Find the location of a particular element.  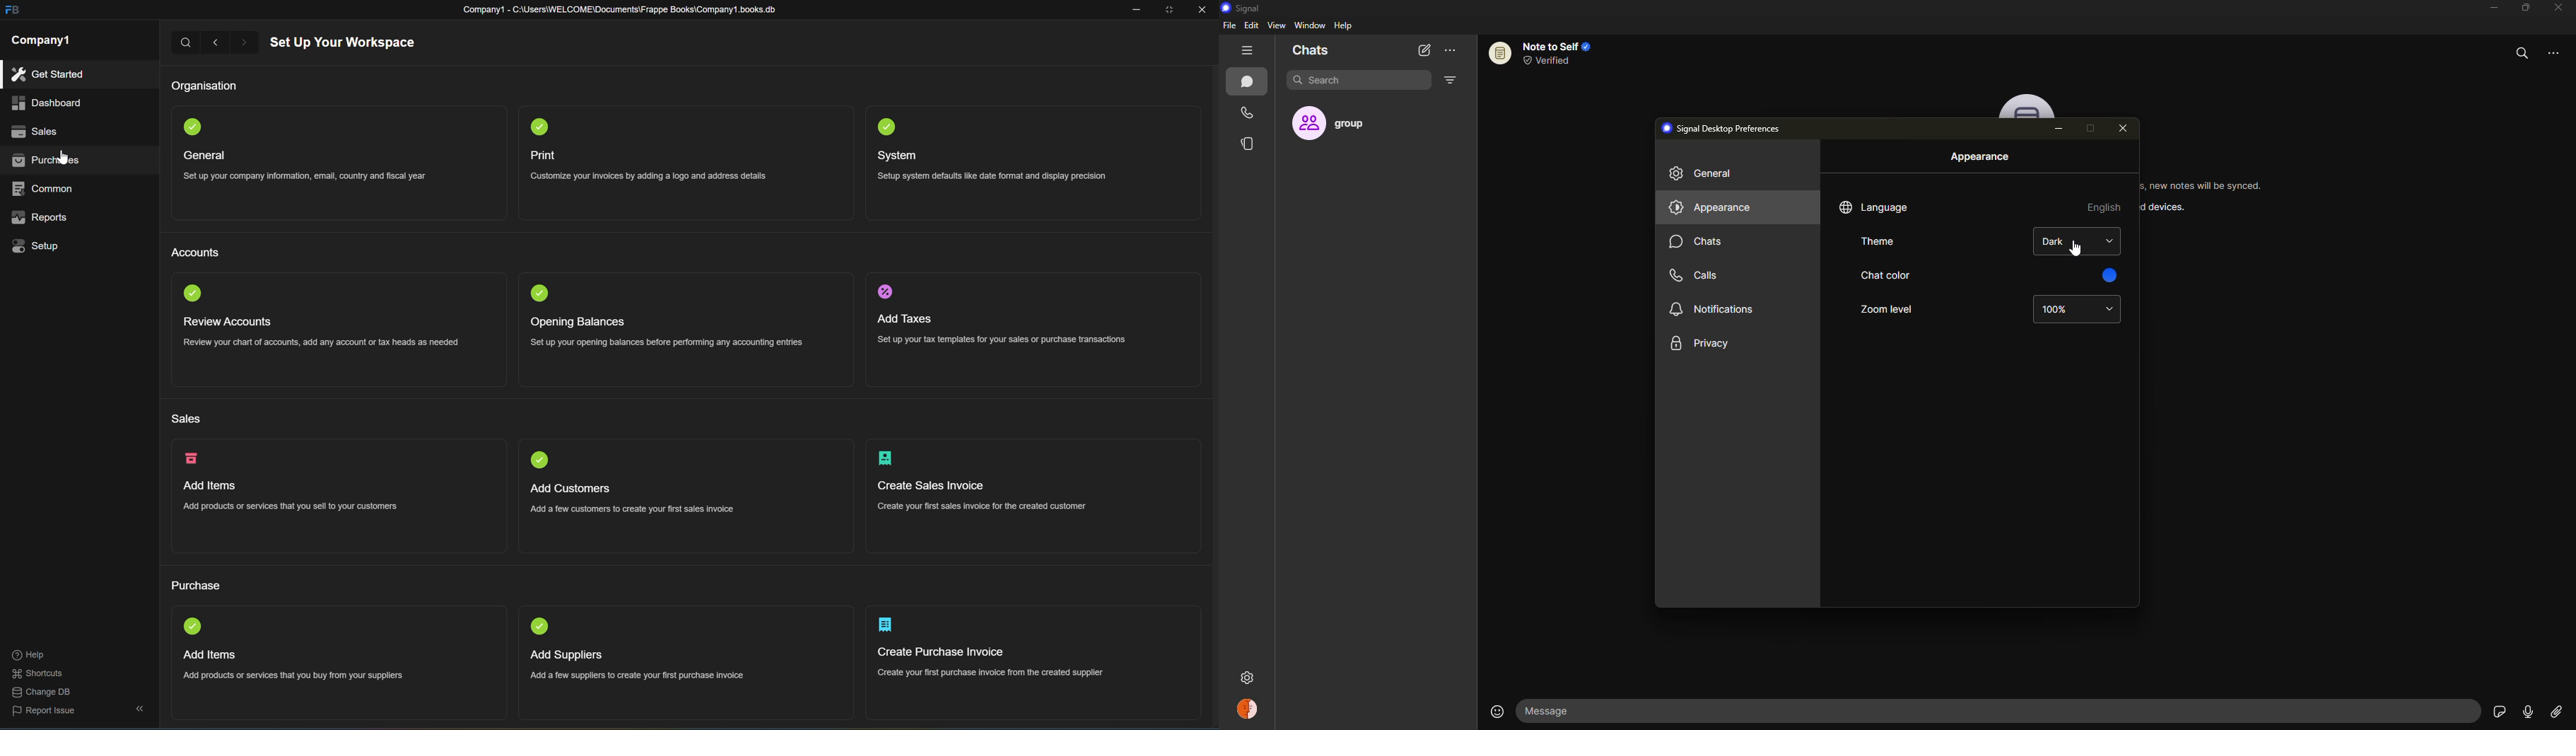

system is located at coordinates (901, 156).